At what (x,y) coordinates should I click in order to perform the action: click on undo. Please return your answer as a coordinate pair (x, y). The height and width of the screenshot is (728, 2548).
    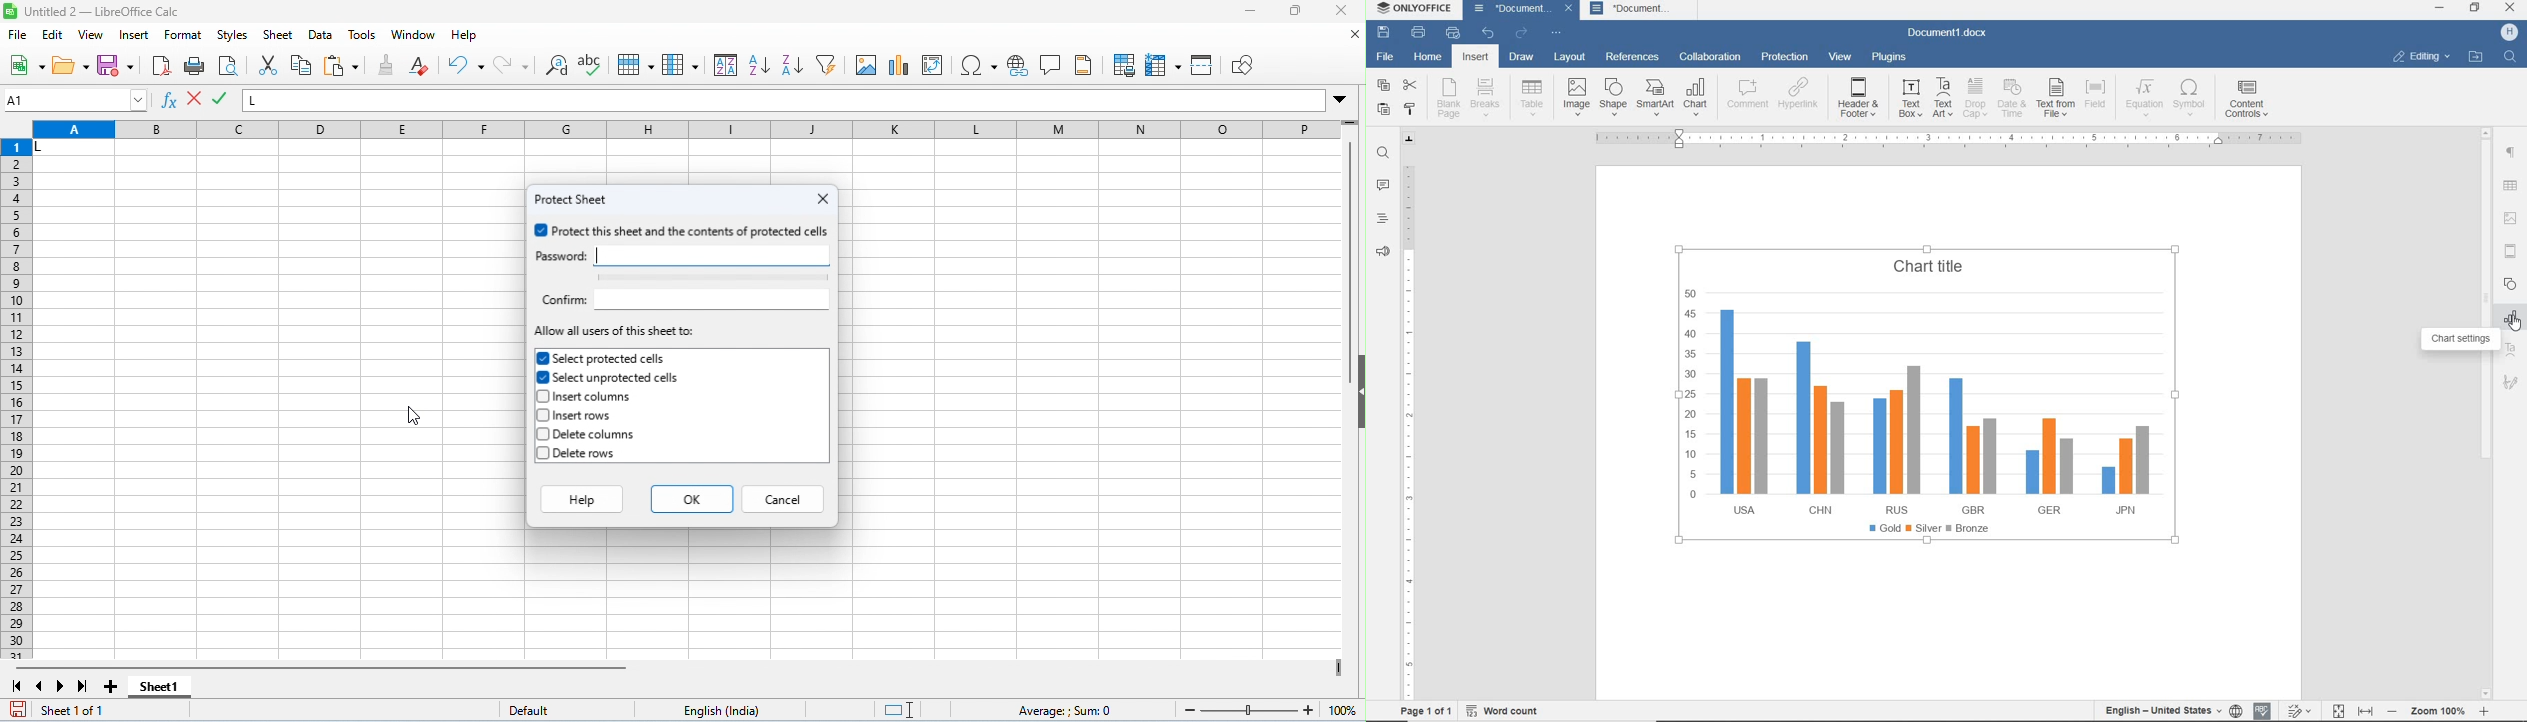
    Looking at the image, I should click on (1488, 34).